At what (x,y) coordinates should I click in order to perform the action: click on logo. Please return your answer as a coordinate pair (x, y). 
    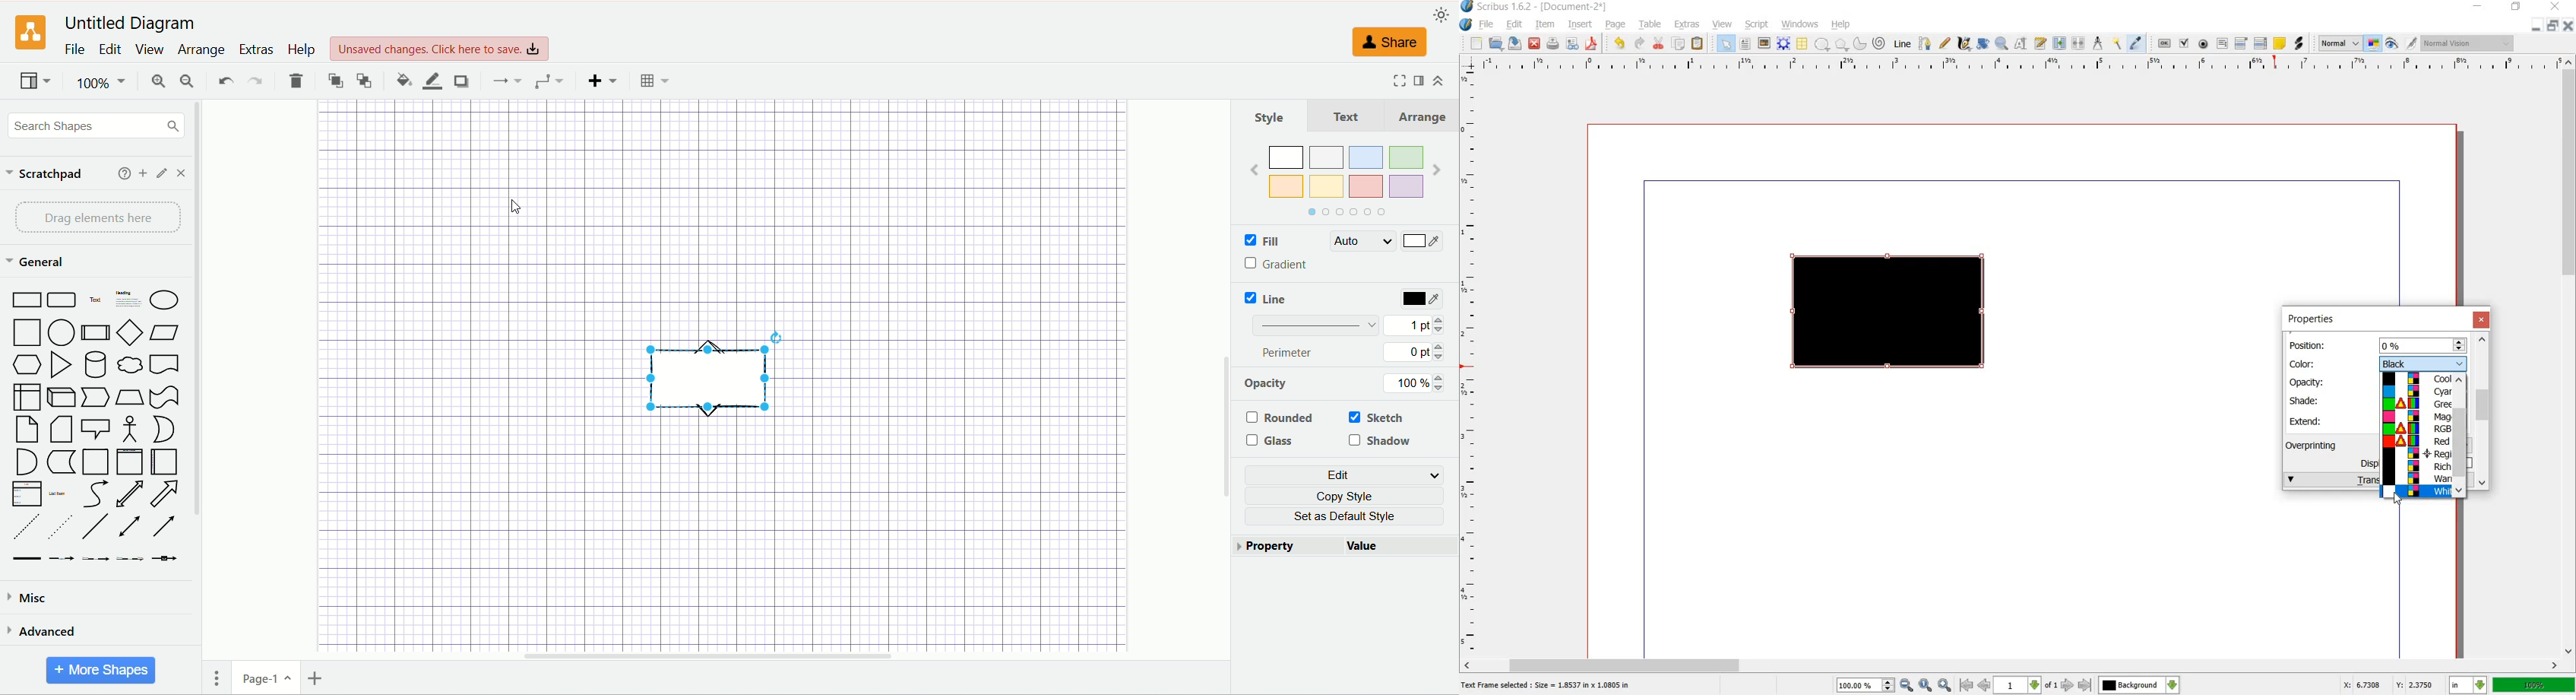
    Looking at the image, I should click on (1468, 7).